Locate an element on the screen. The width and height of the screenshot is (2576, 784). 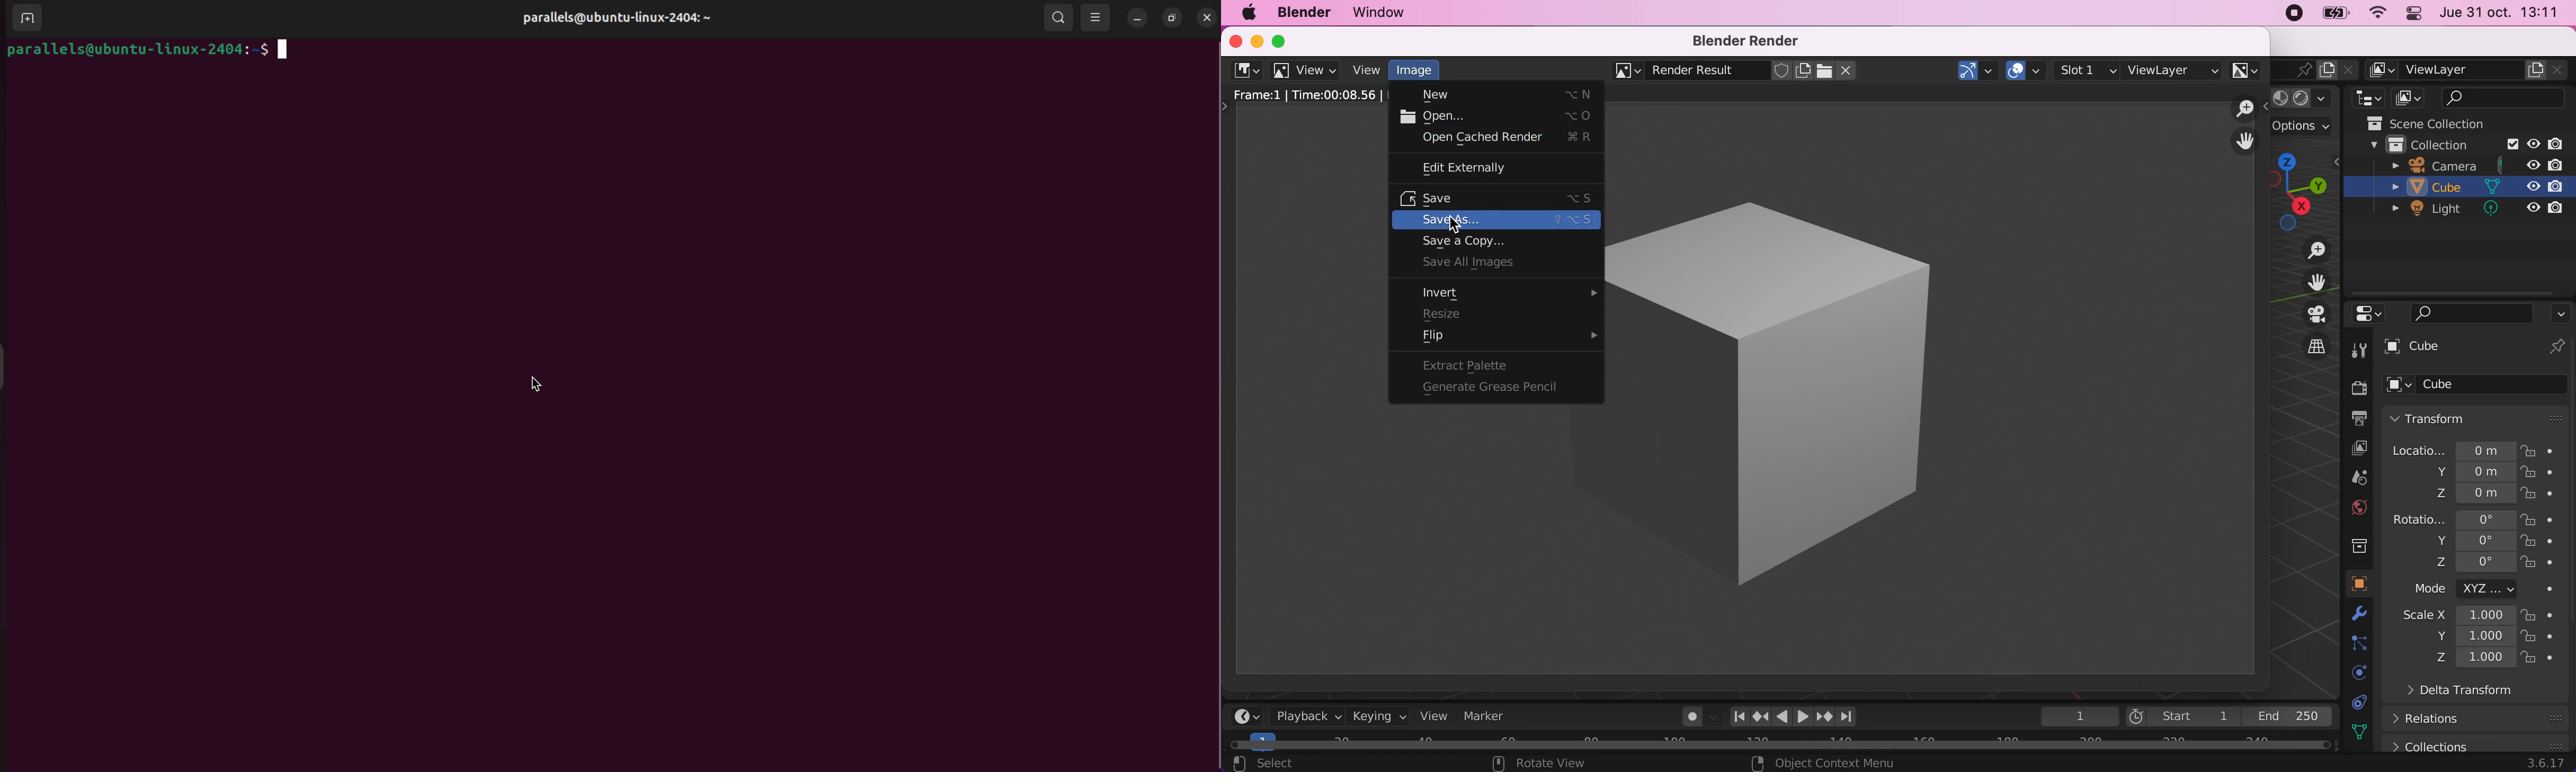
horizontal scroll bar is located at coordinates (1786, 742).